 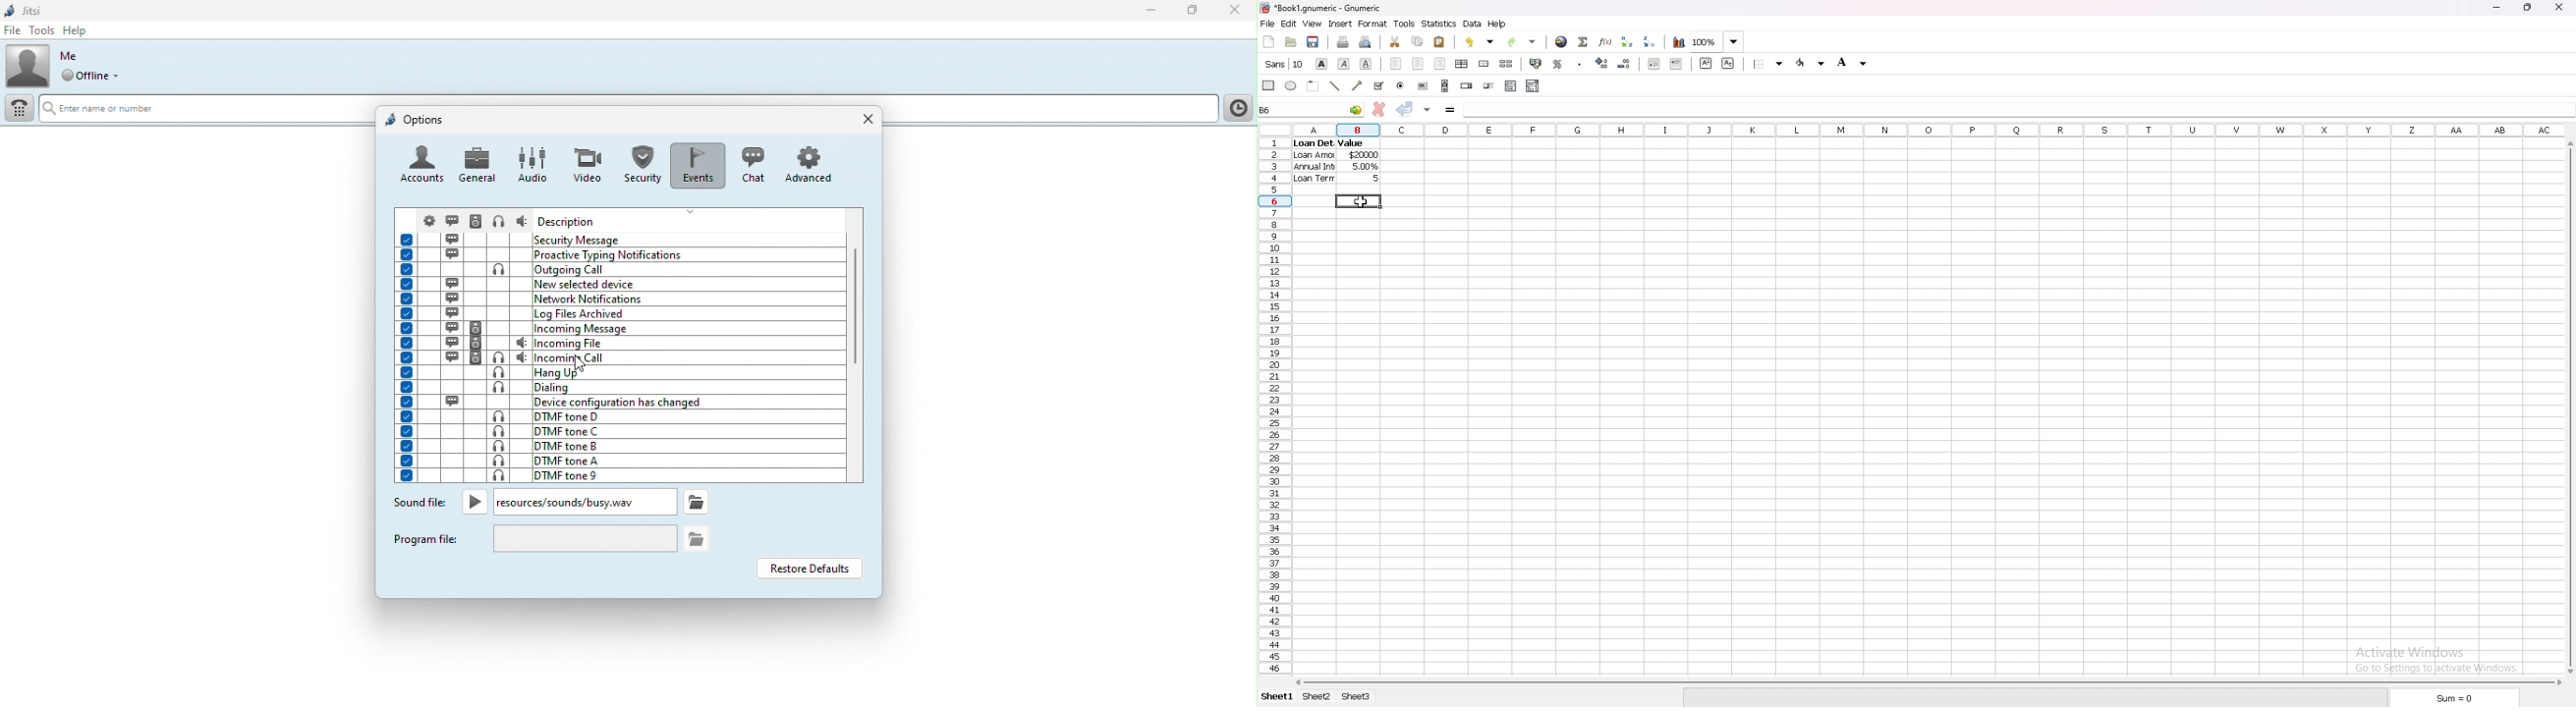 What do you see at coordinates (428, 538) in the screenshot?
I see `Program file` at bounding box center [428, 538].